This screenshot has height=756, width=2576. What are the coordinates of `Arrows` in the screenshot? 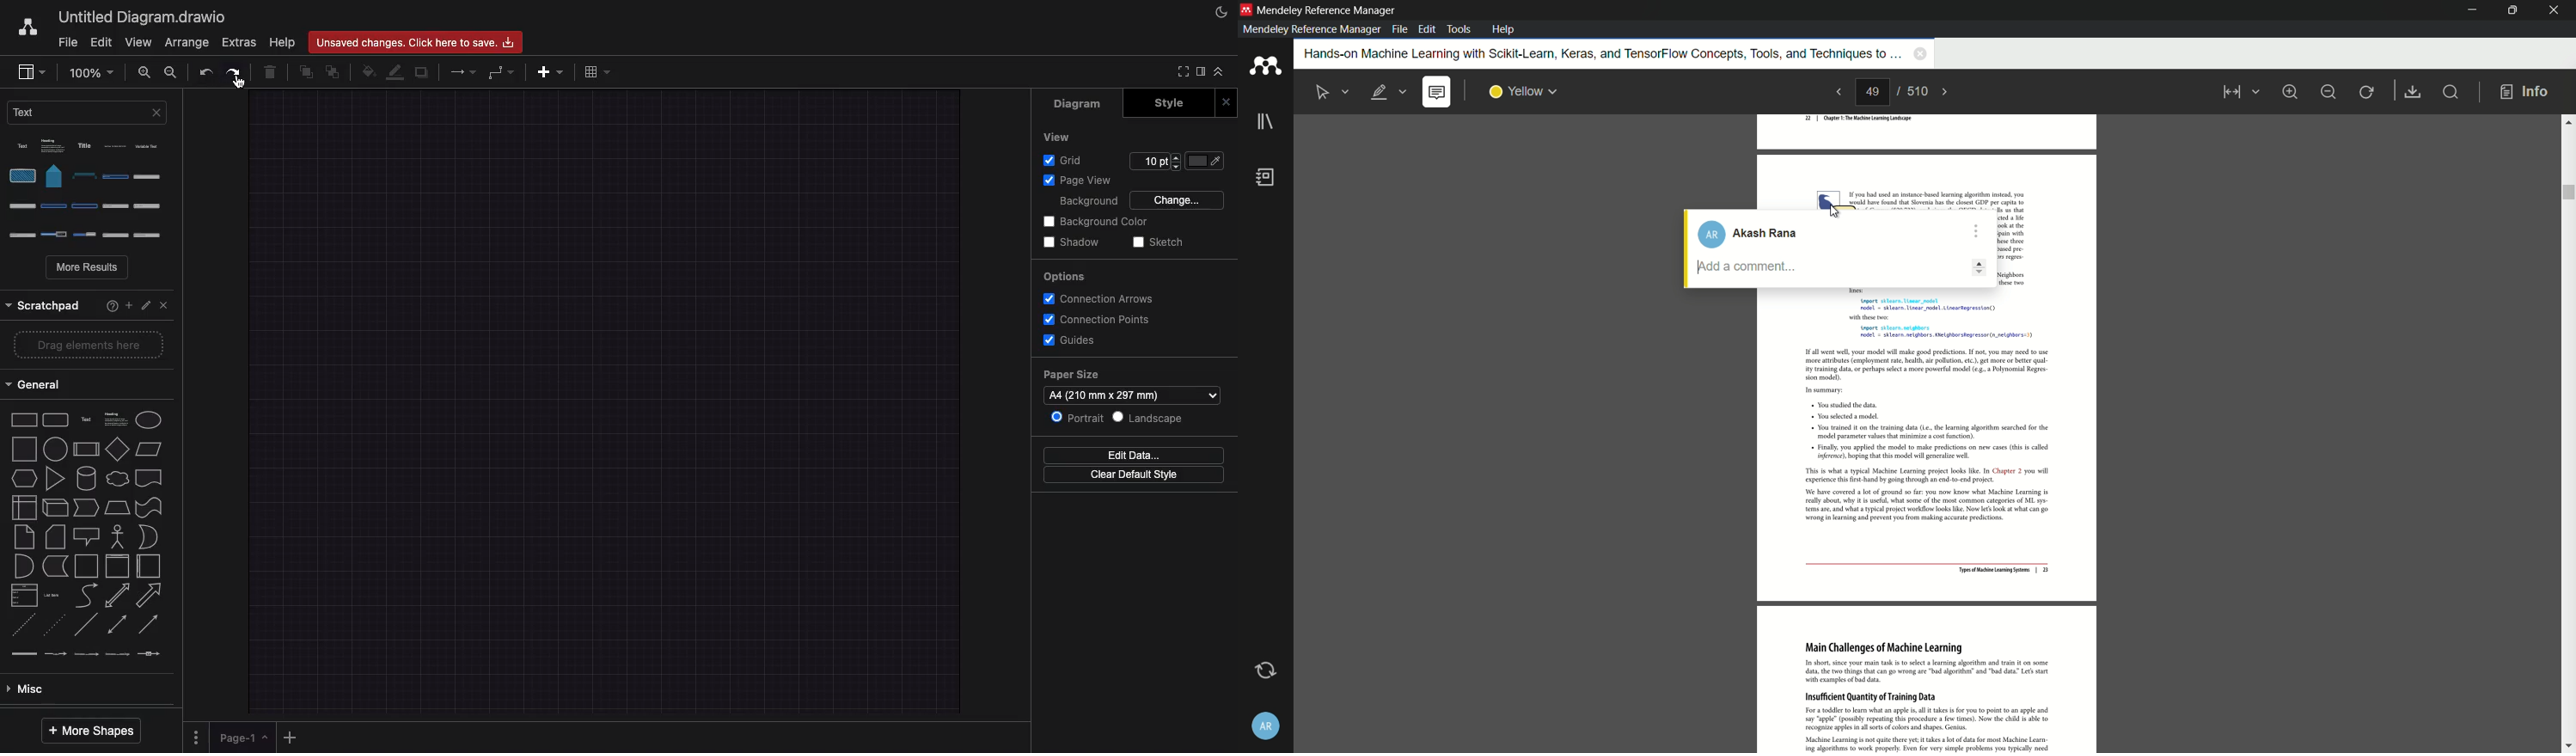 It's located at (465, 71).